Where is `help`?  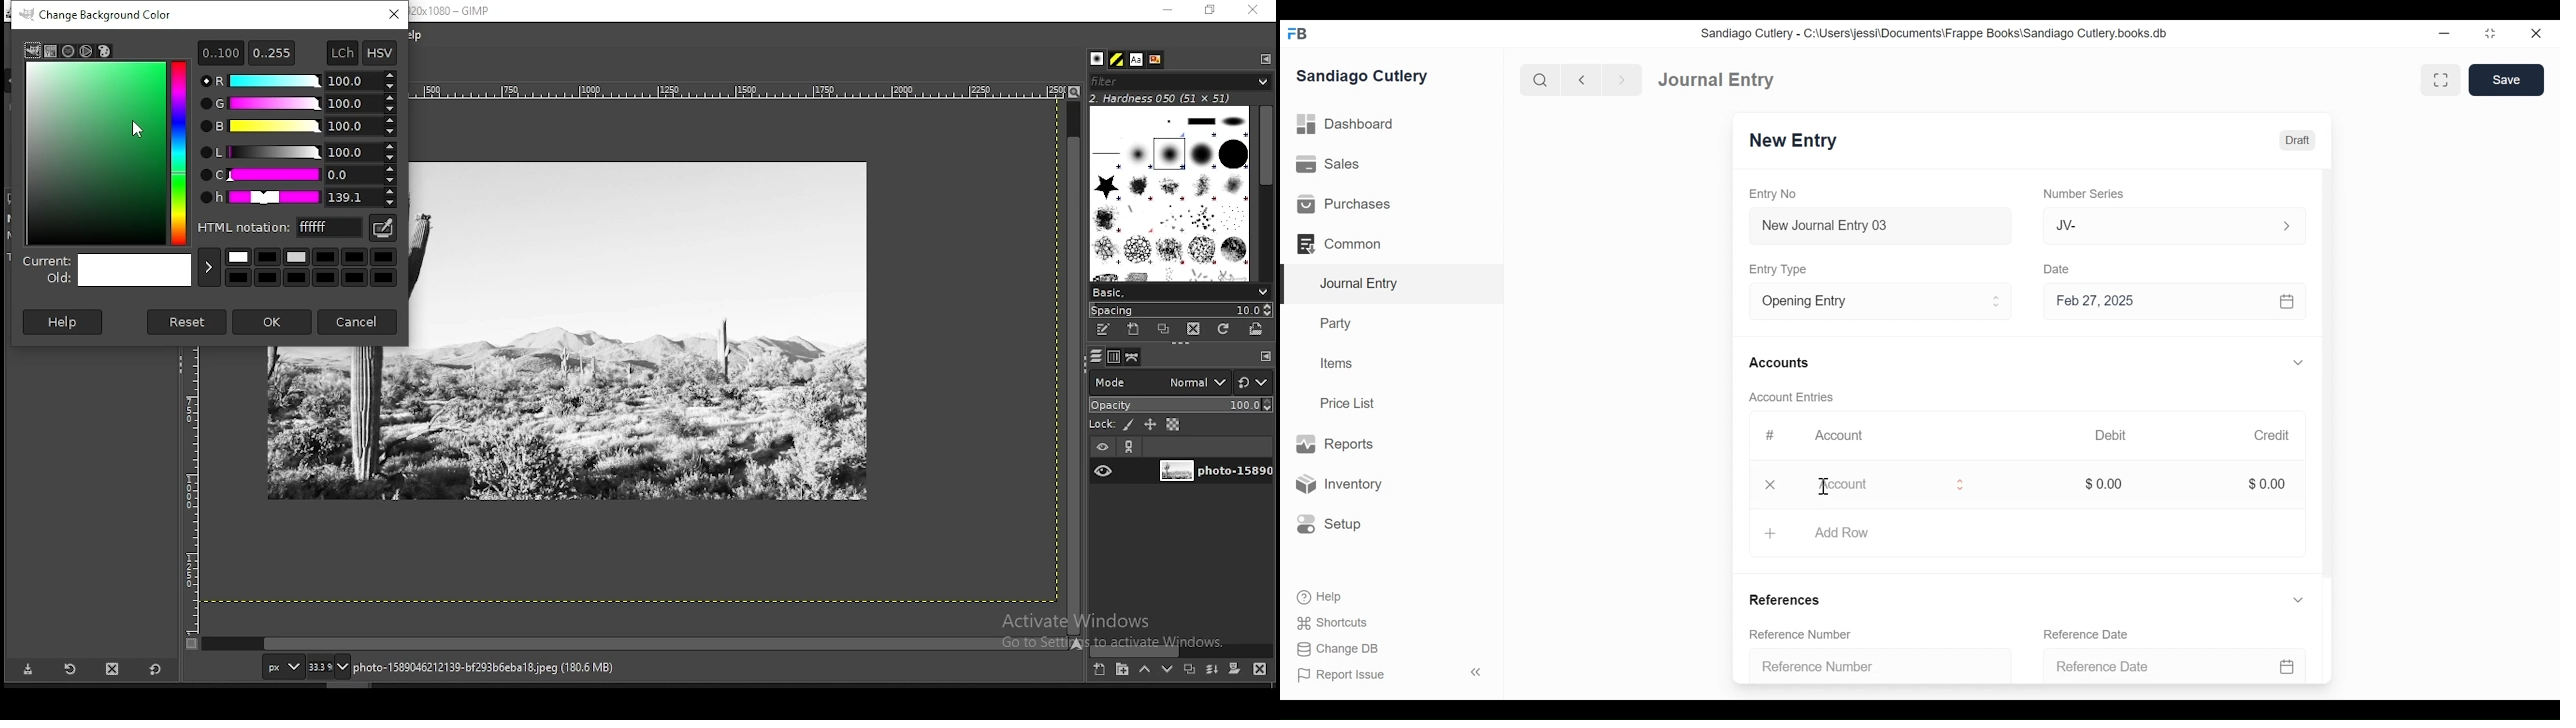 help is located at coordinates (65, 321).